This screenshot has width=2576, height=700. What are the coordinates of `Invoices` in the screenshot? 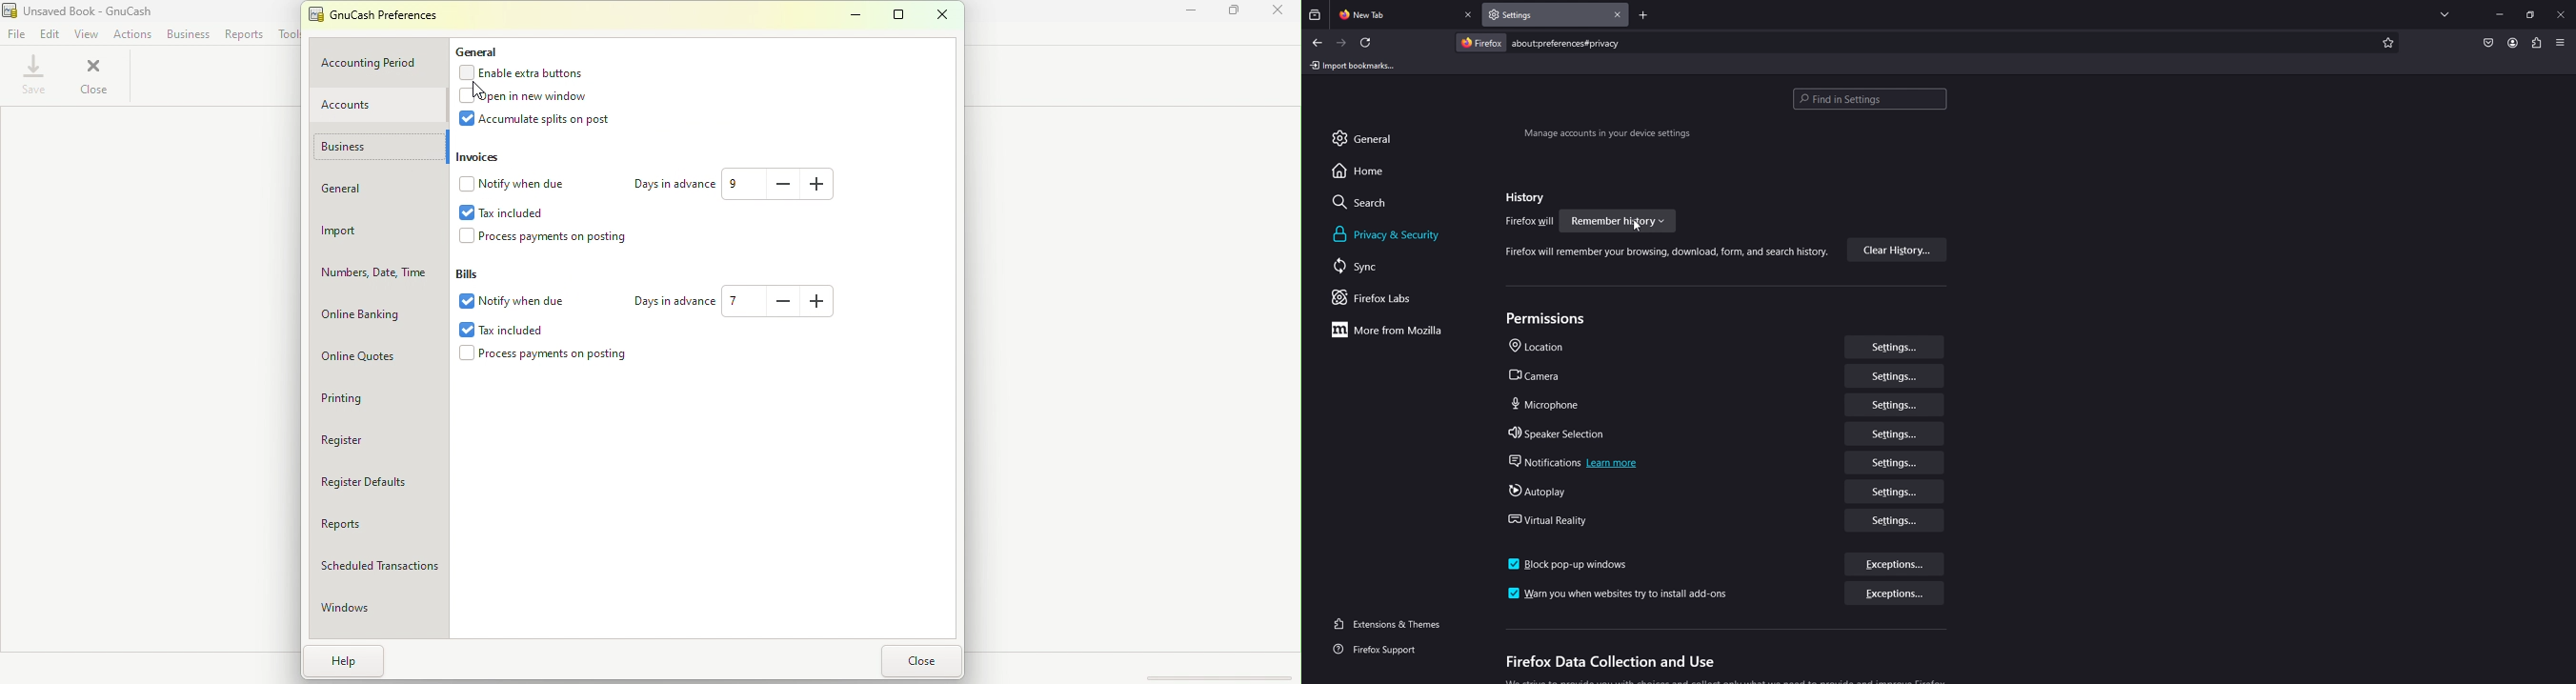 It's located at (484, 156).